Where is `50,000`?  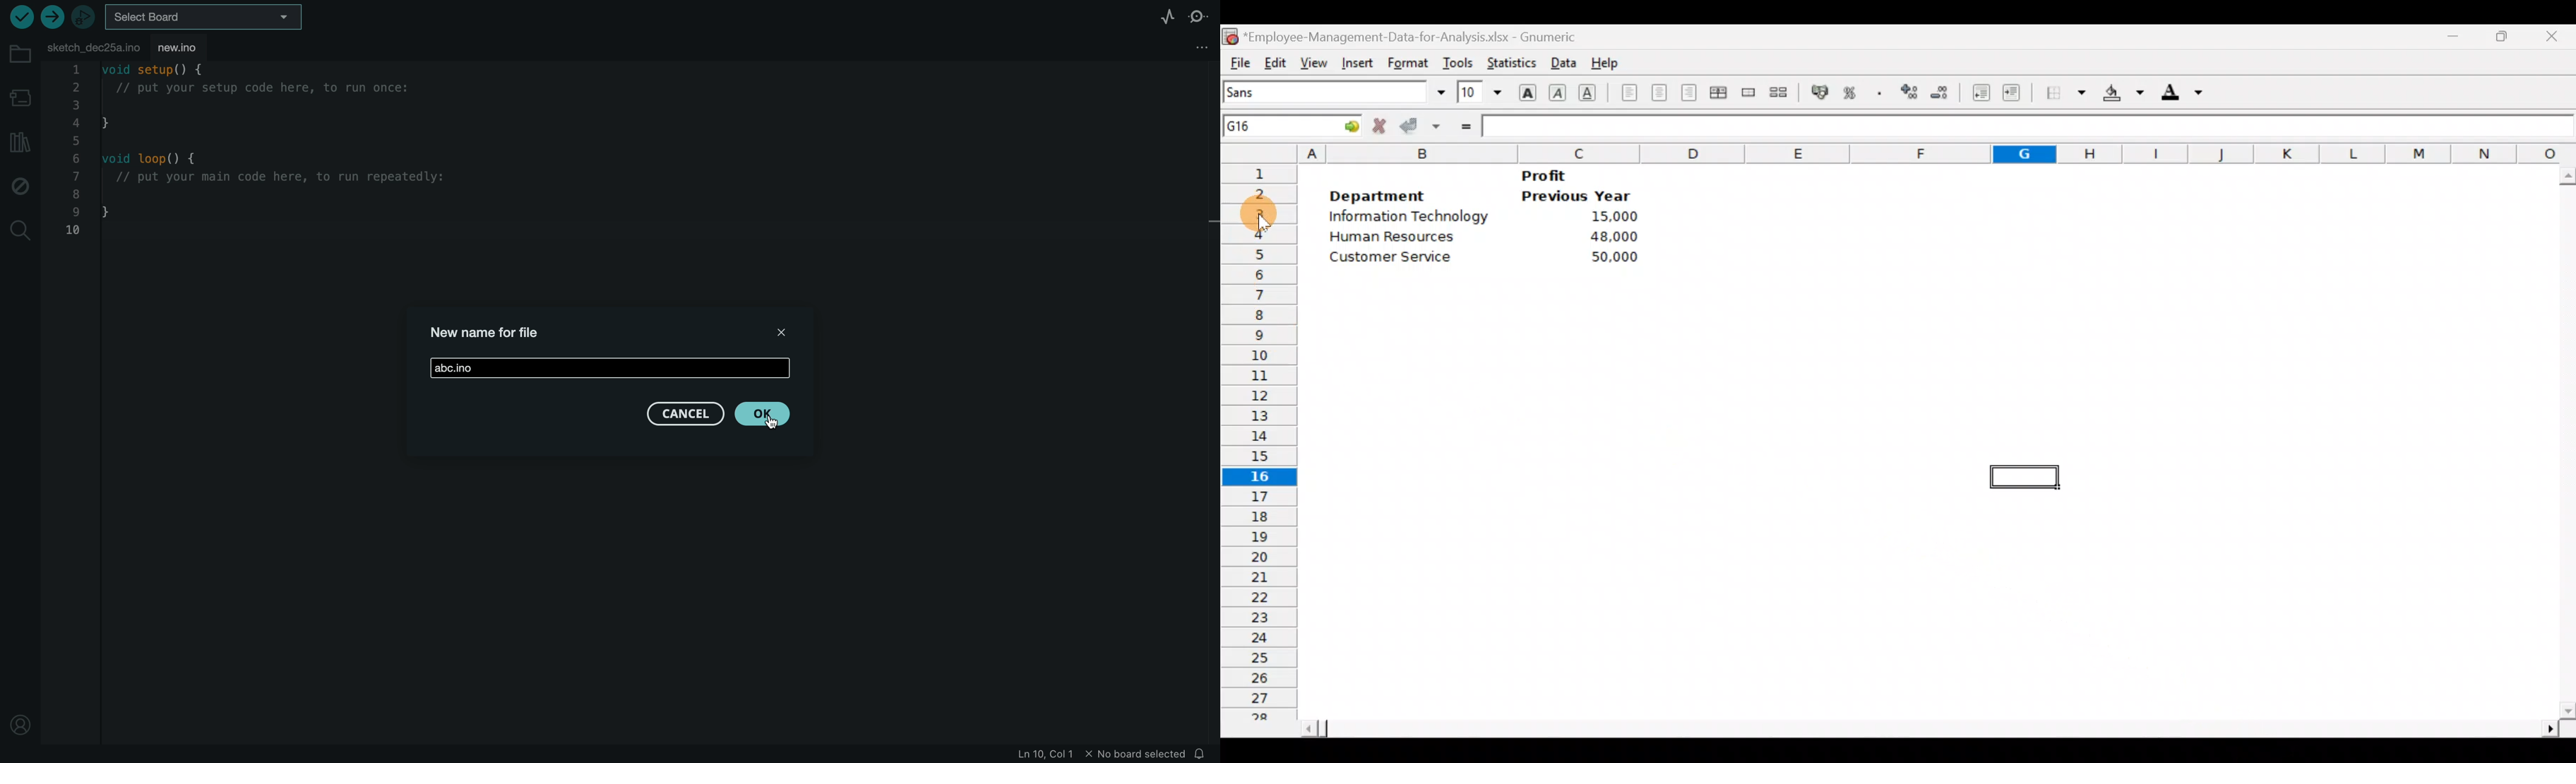
50,000 is located at coordinates (1609, 256).